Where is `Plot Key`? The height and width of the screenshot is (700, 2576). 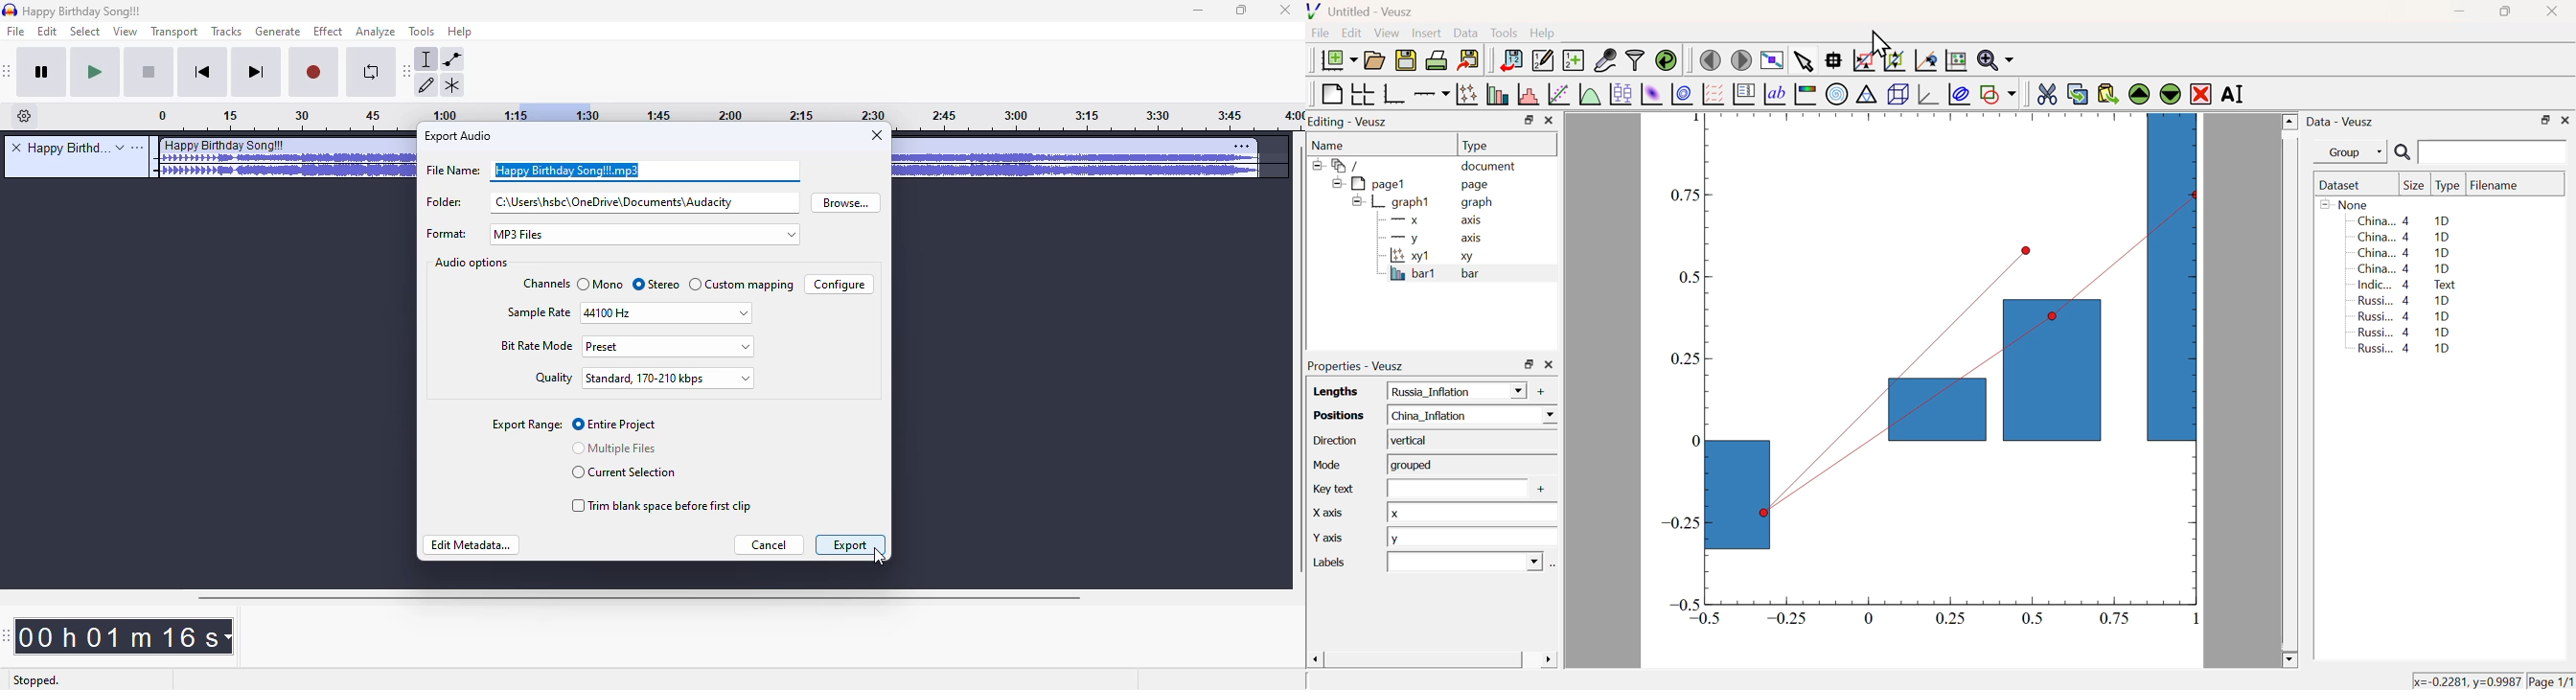
Plot Key is located at coordinates (1743, 93).